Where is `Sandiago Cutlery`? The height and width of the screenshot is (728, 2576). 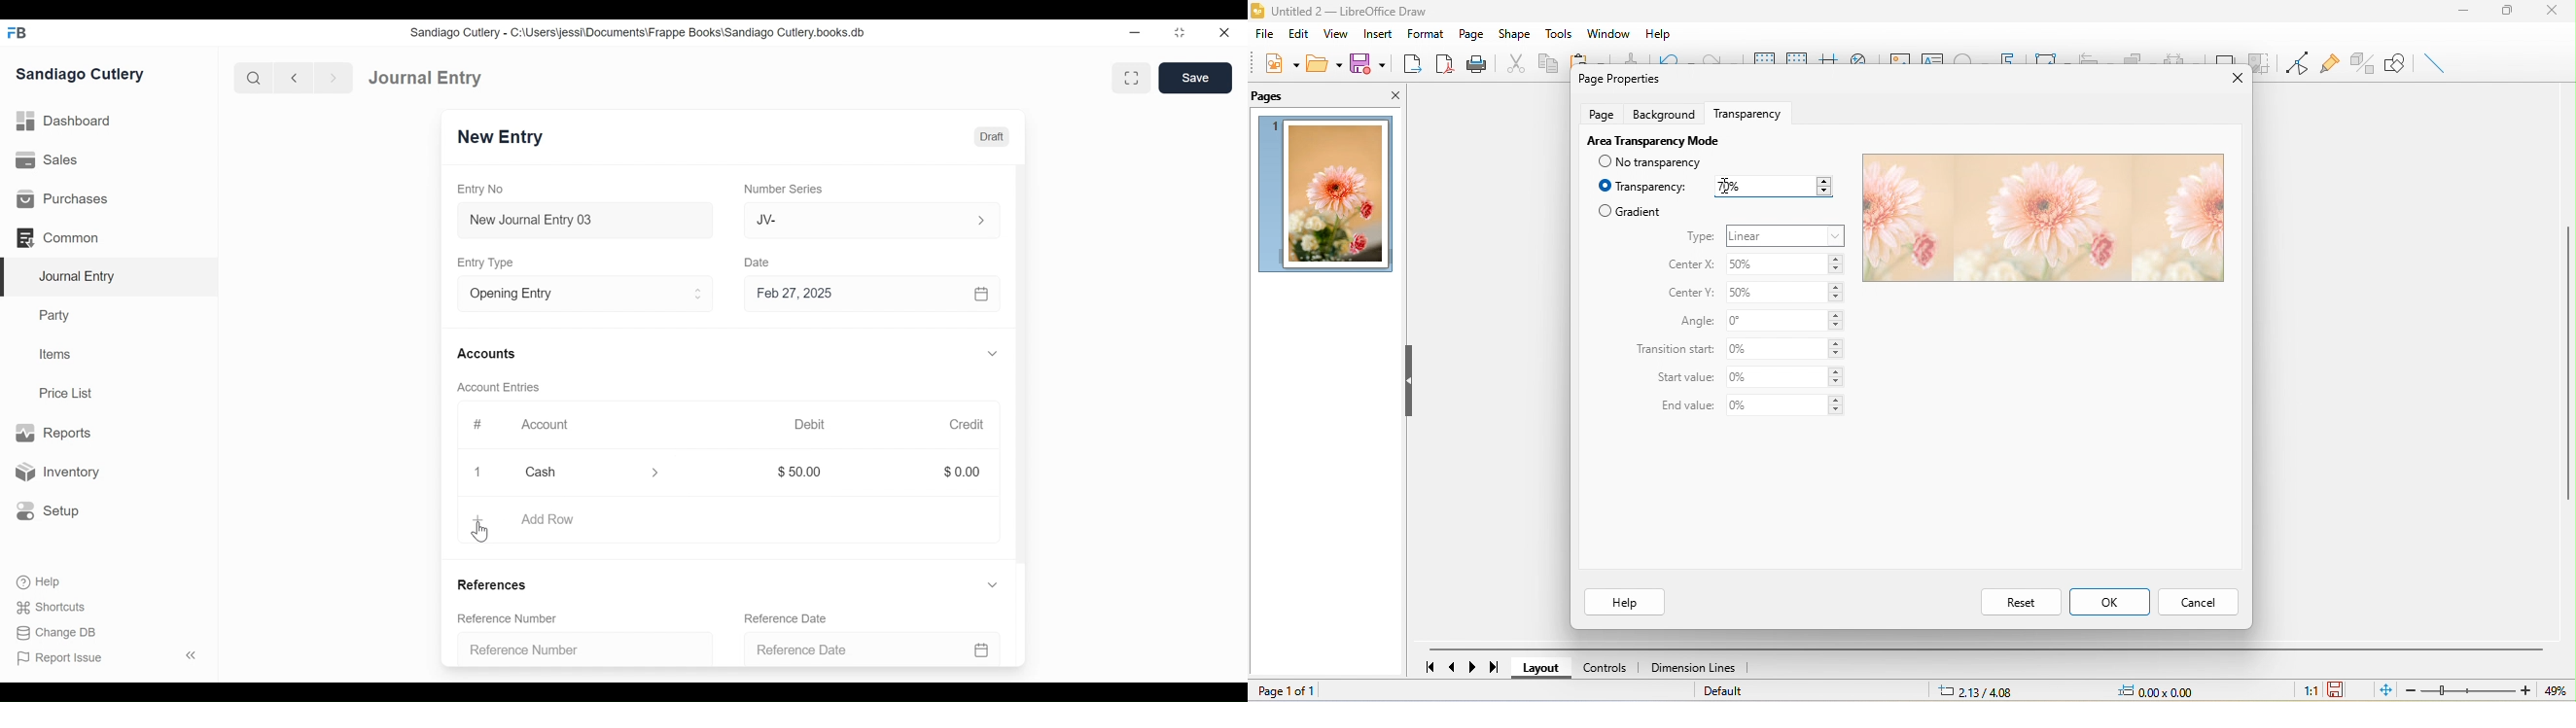
Sandiago Cutlery is located at coordinates (82, 75).